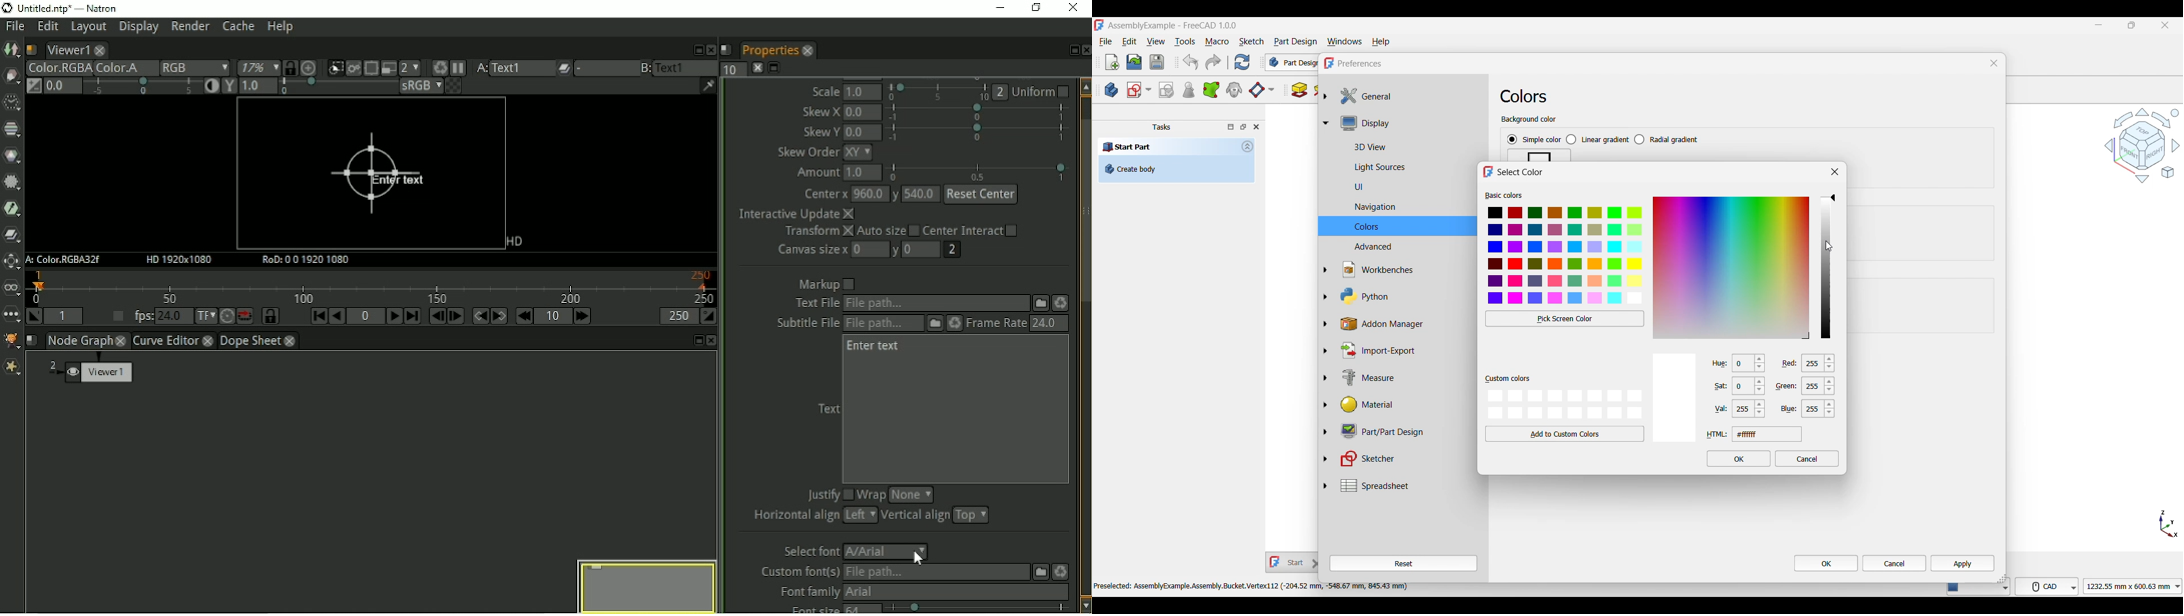 This screenshot has height=616, width=2184. What do you see at coordinates (1300, 90) in the screenshot?
I see `Pad` at bounding box center [1300, 90].